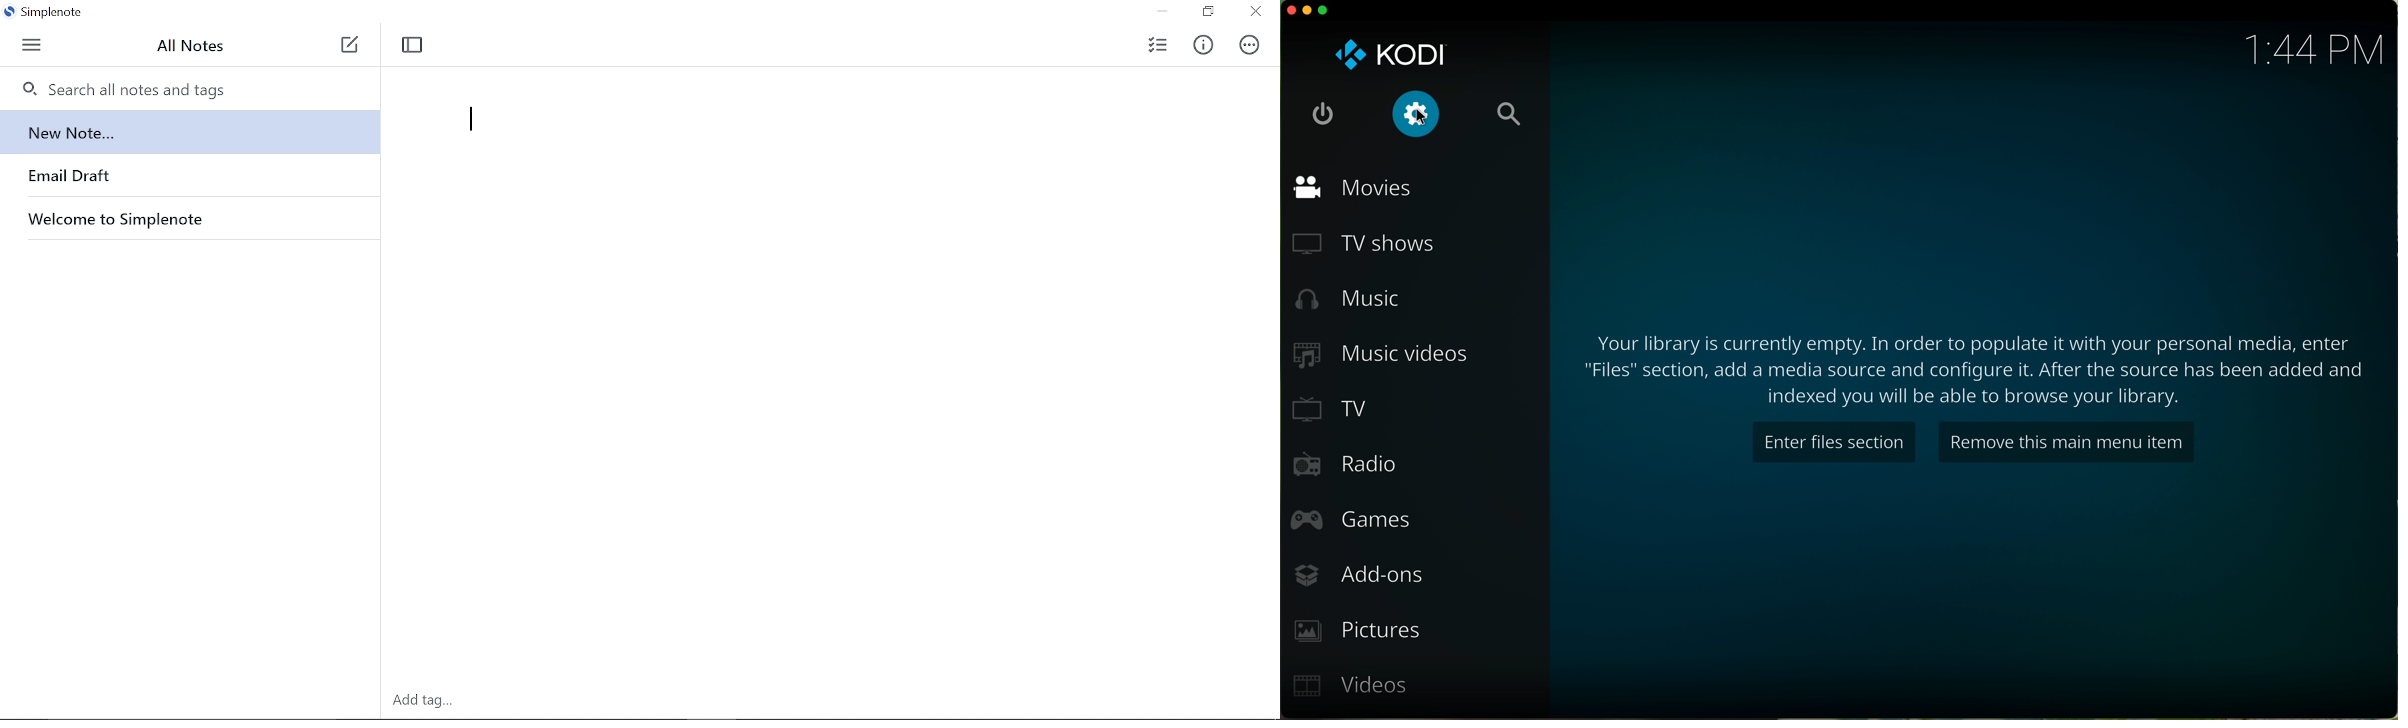 The image size is (2408, 728). Describe the element at coordinates (1326, 9) in the screenshot. I see `maximize` at that location.